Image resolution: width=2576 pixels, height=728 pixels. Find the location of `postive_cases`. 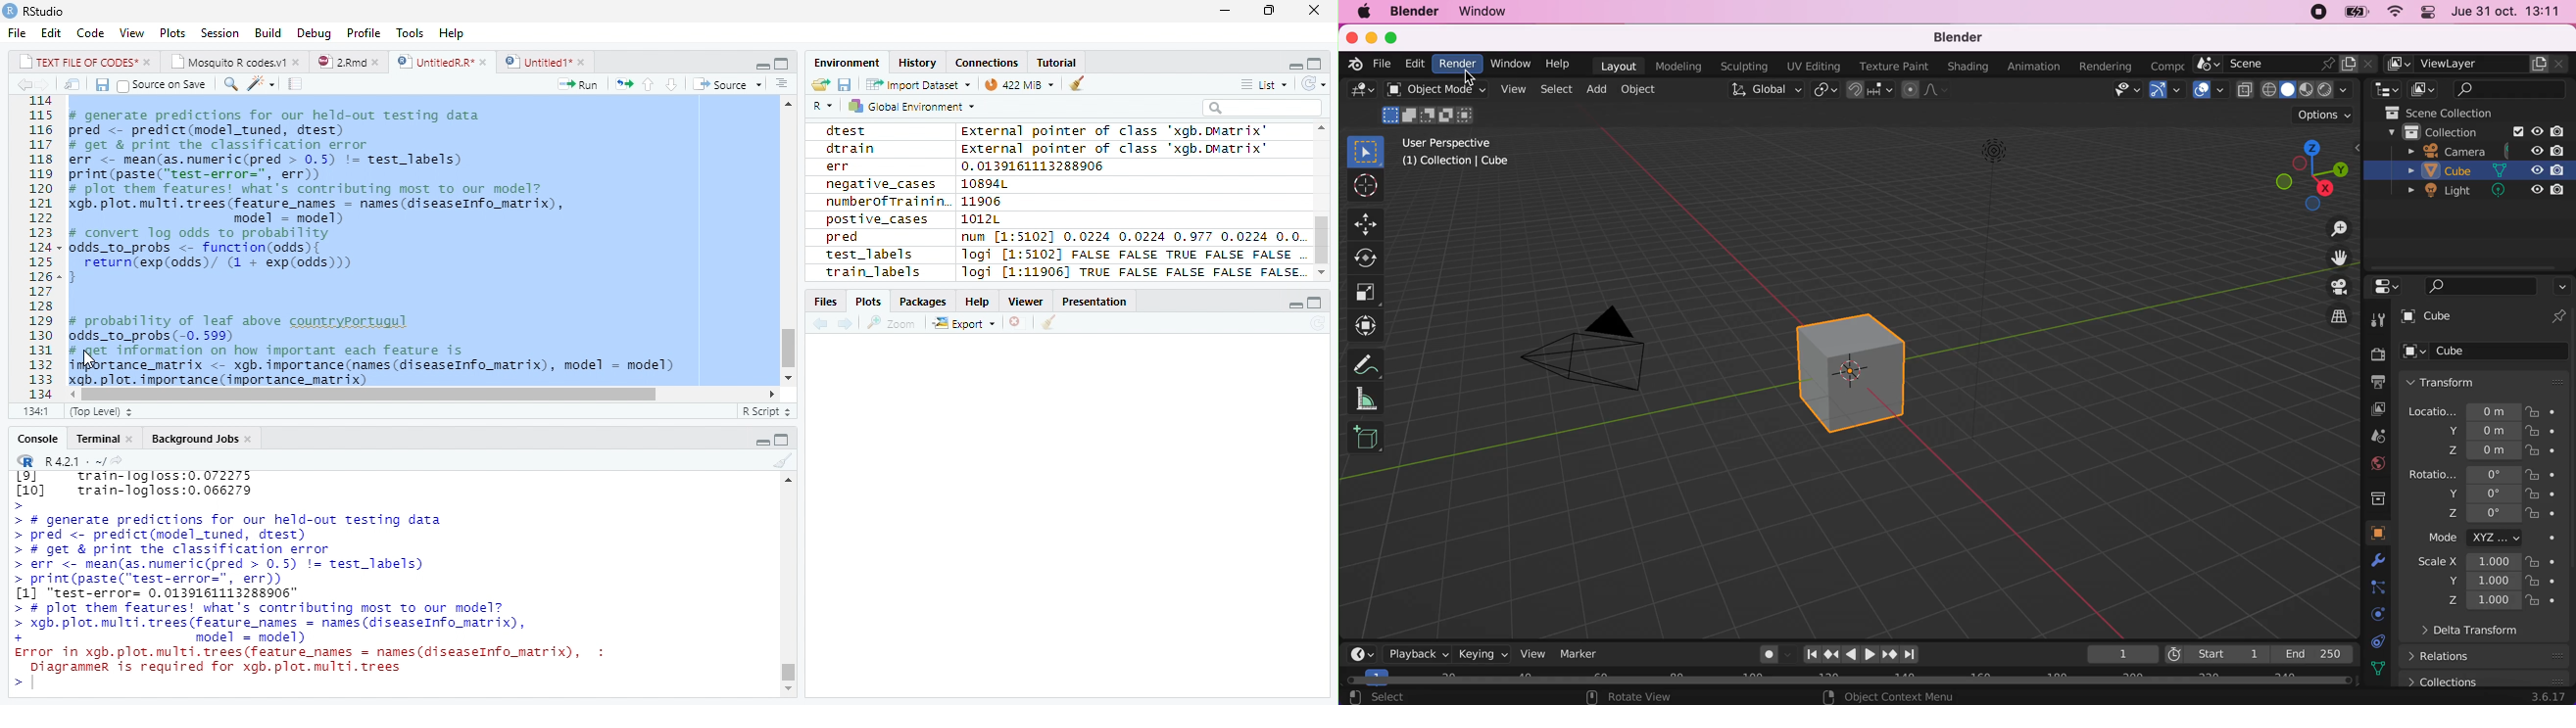

postive_cases is located at coordinates (876, 219).